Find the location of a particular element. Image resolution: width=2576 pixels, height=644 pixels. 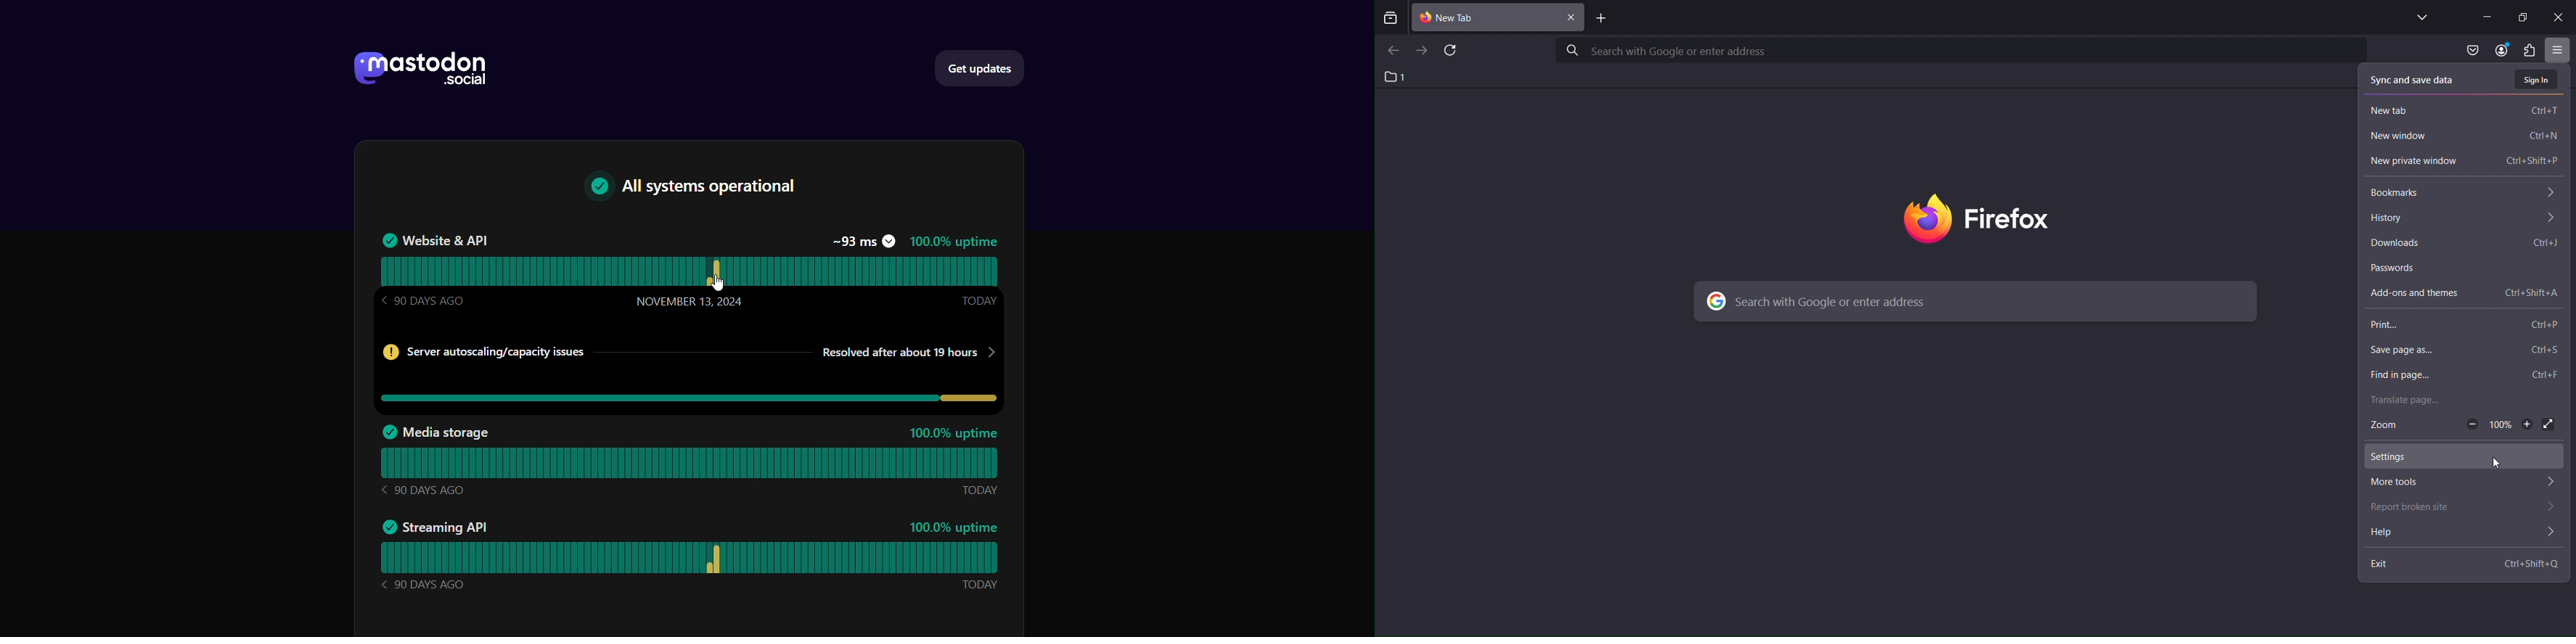

new private window is located at coordinates (2465, 161).